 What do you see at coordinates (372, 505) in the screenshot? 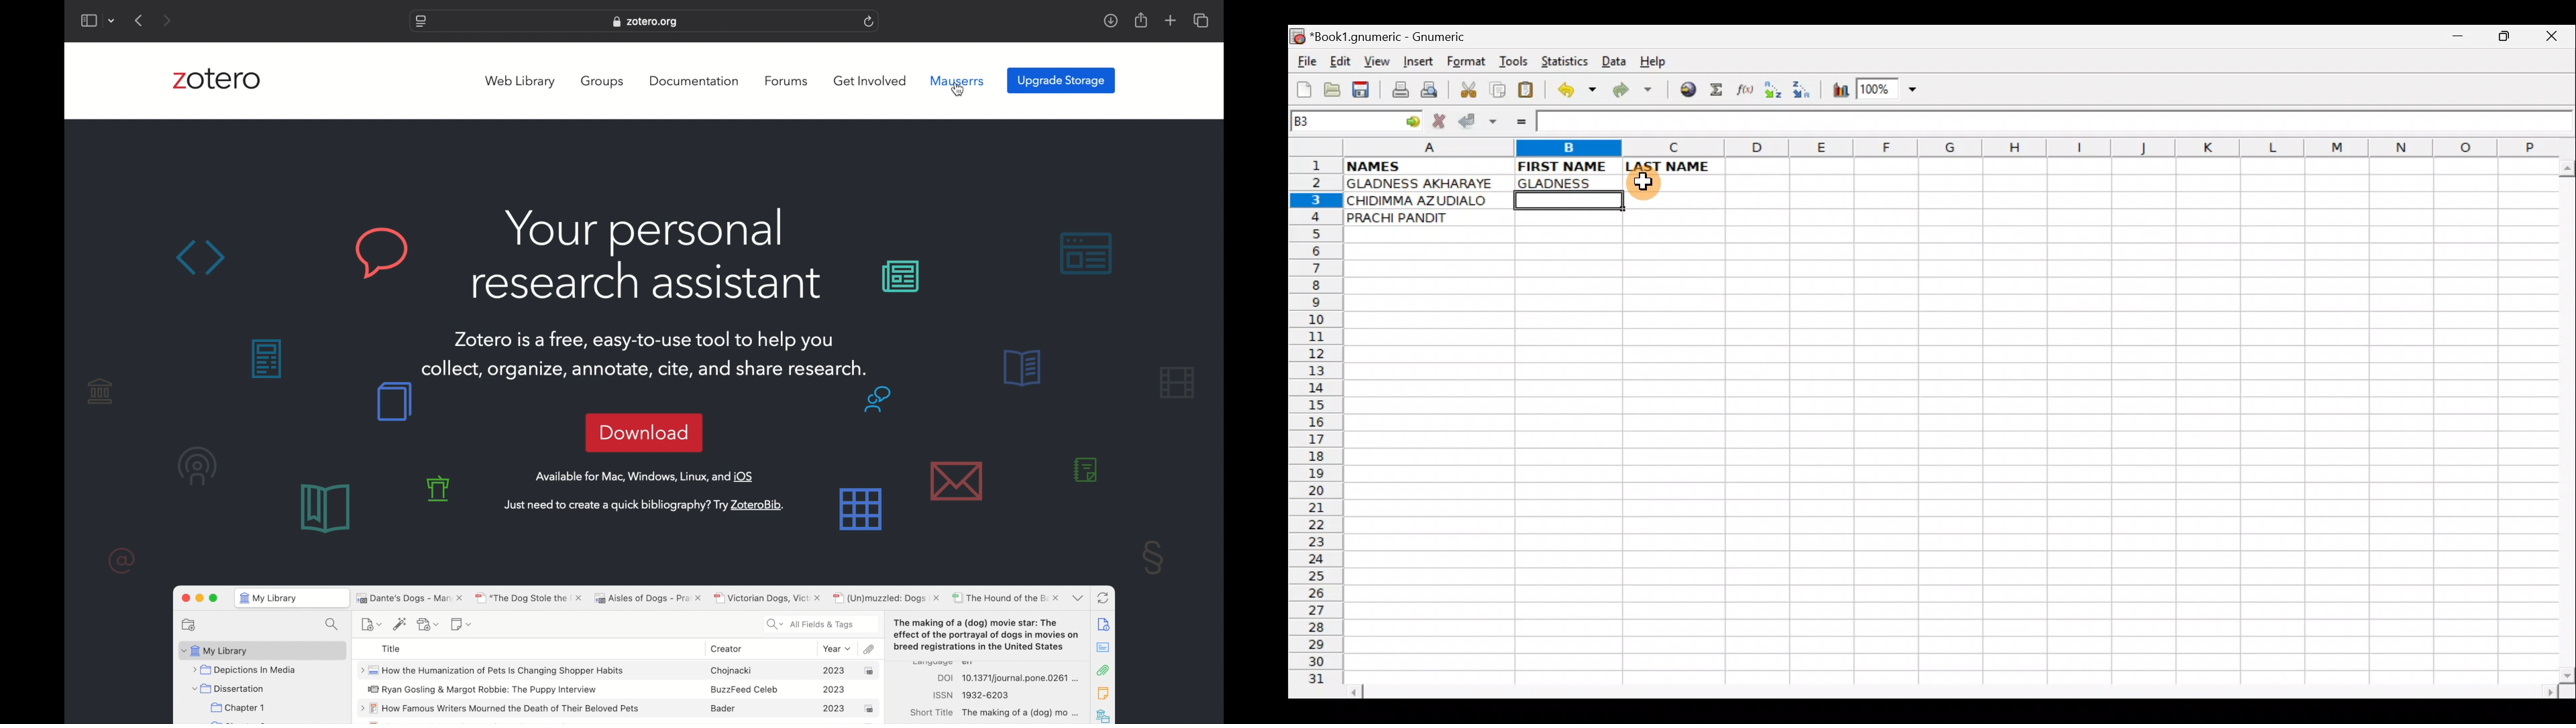
I see `background graphics` at bounding box center [372, 505].